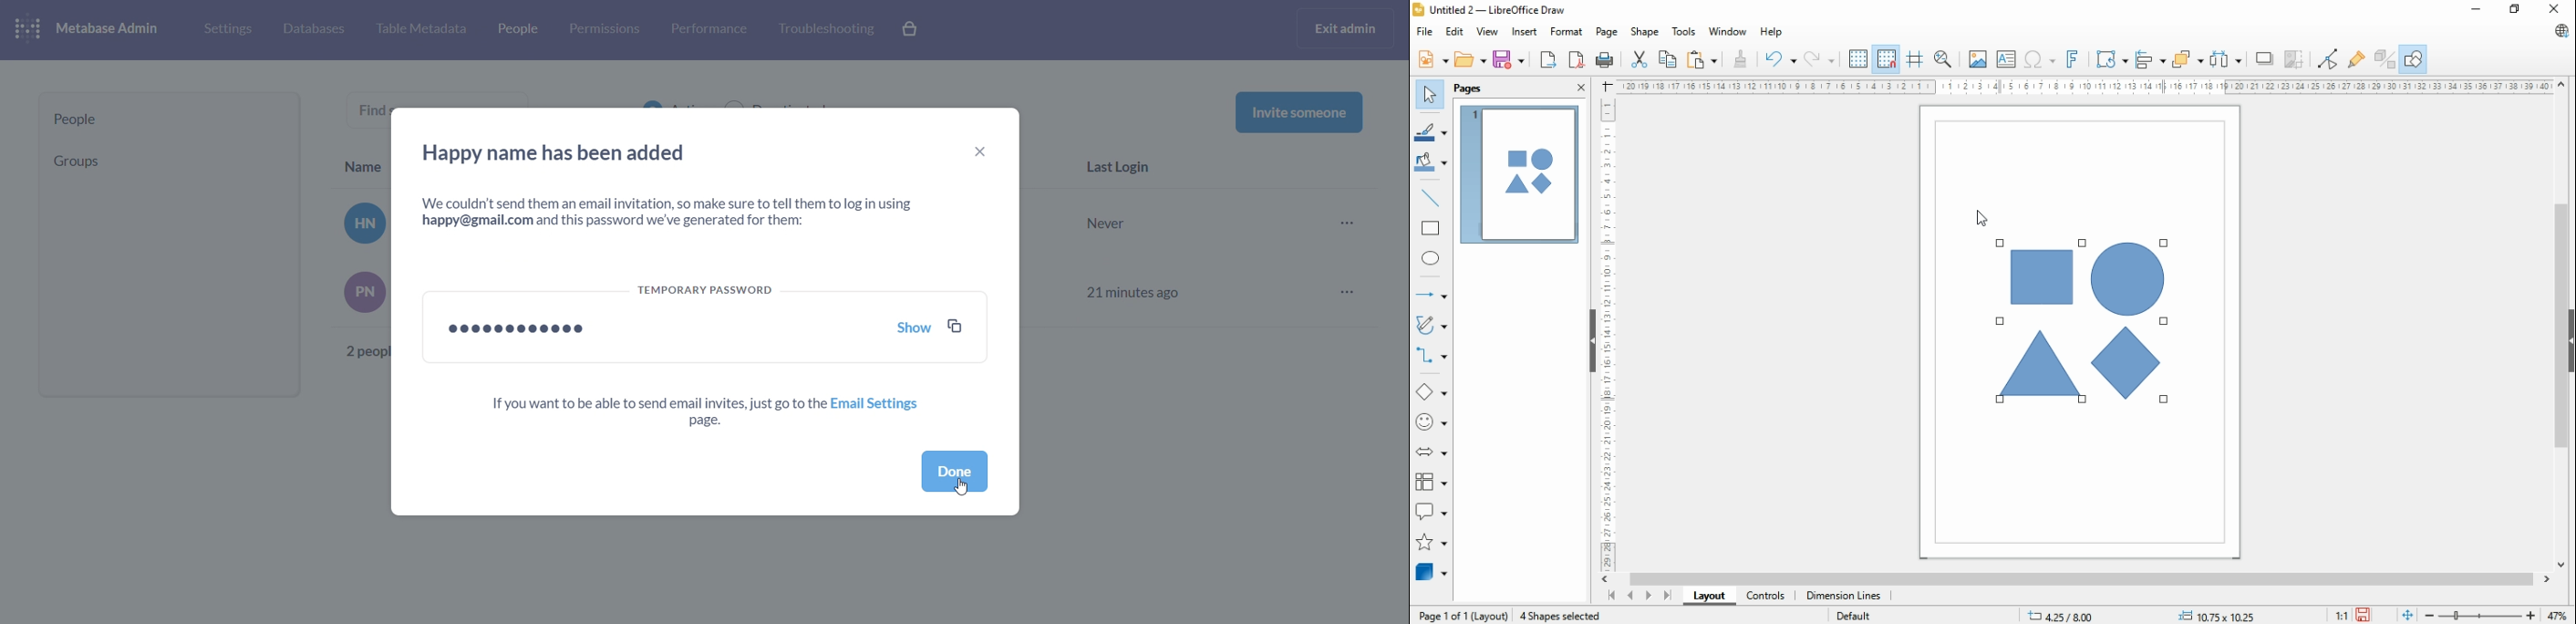 Image resolution: width=2576 pixels, height=644 pixels. Describe the element at coordinates (1299, 112) in the screenshot. I see `invite someone` at that location.